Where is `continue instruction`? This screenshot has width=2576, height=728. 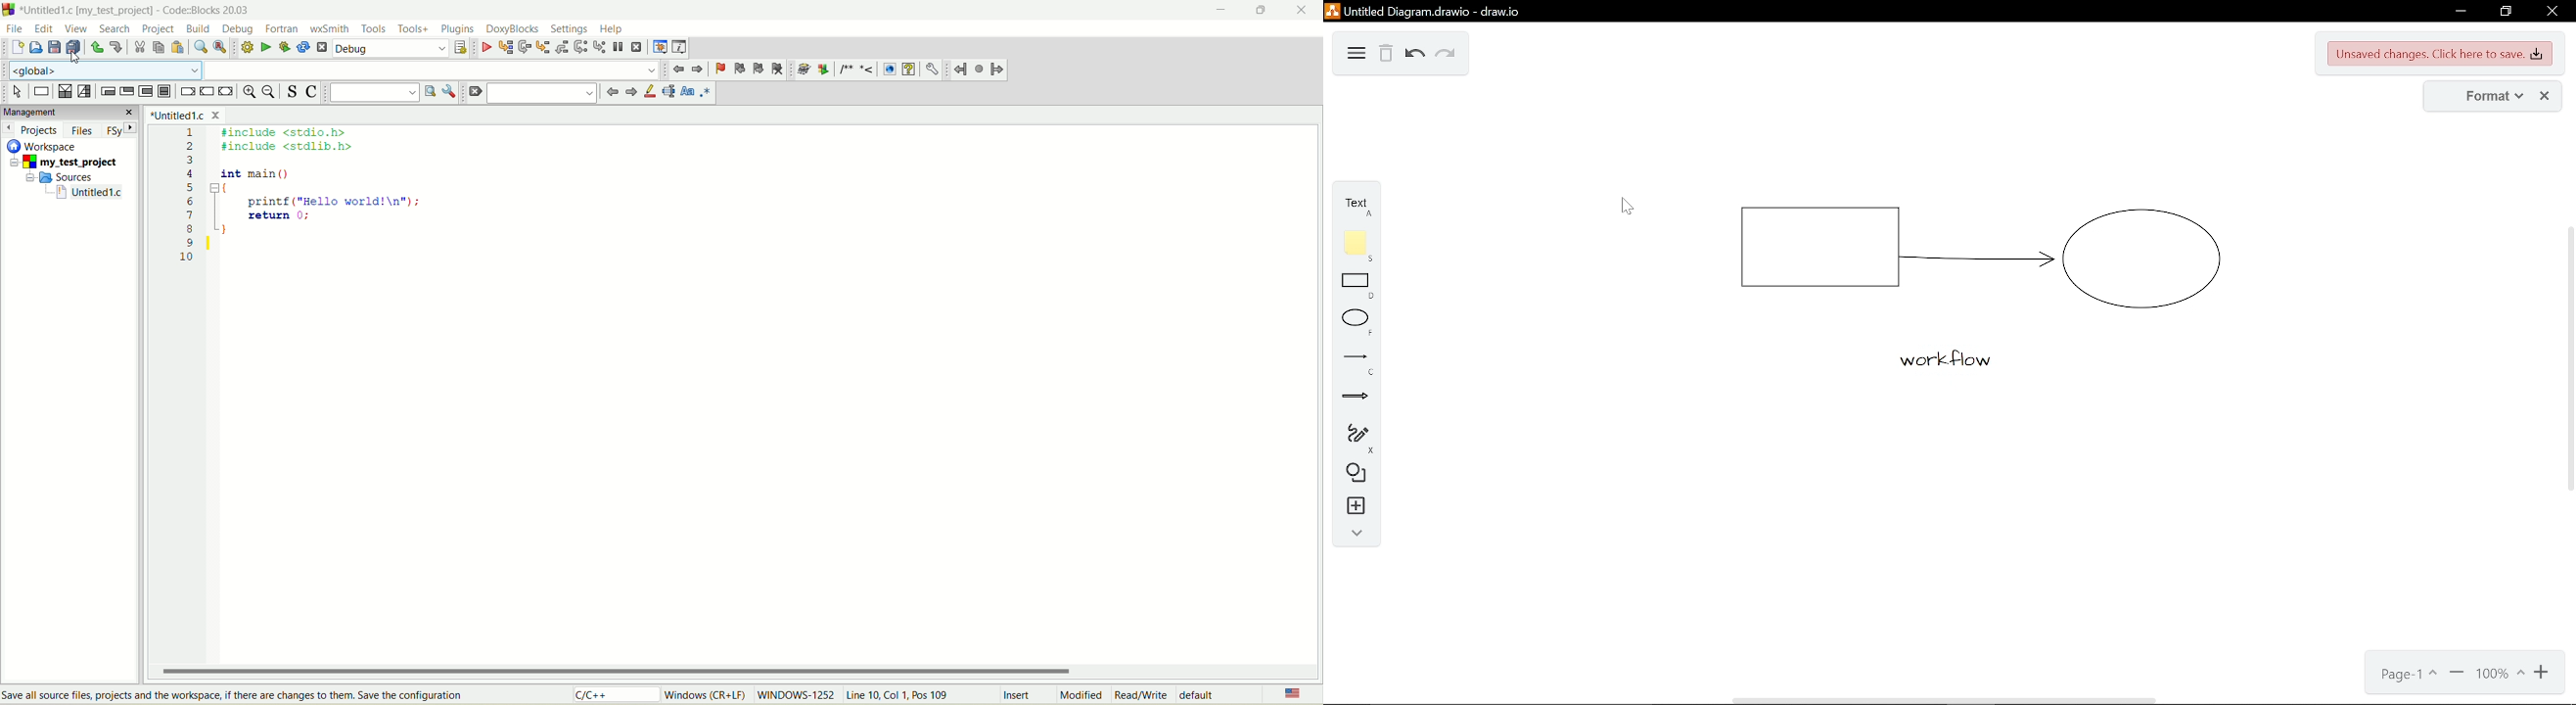 continue instruction is located at coordinates (208, 90).